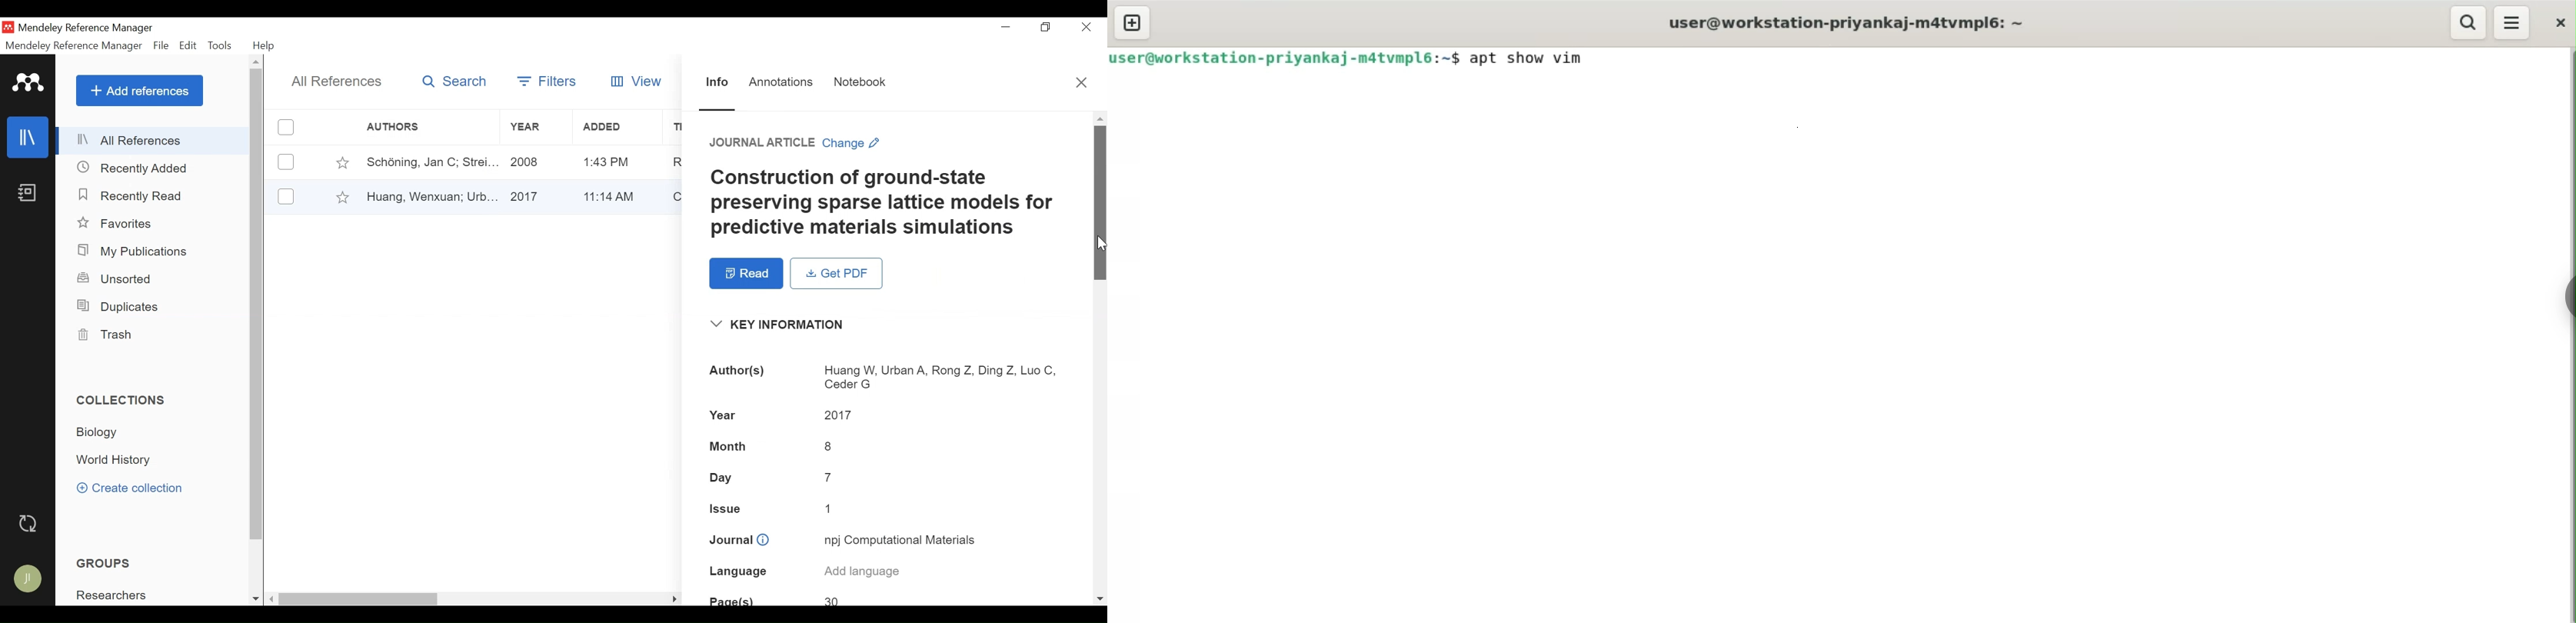 The width and height of the screenshot is (2576, 644). Describe the element at coordinates (116, 307) in the screenshot. I see `Duplicates` at that location.